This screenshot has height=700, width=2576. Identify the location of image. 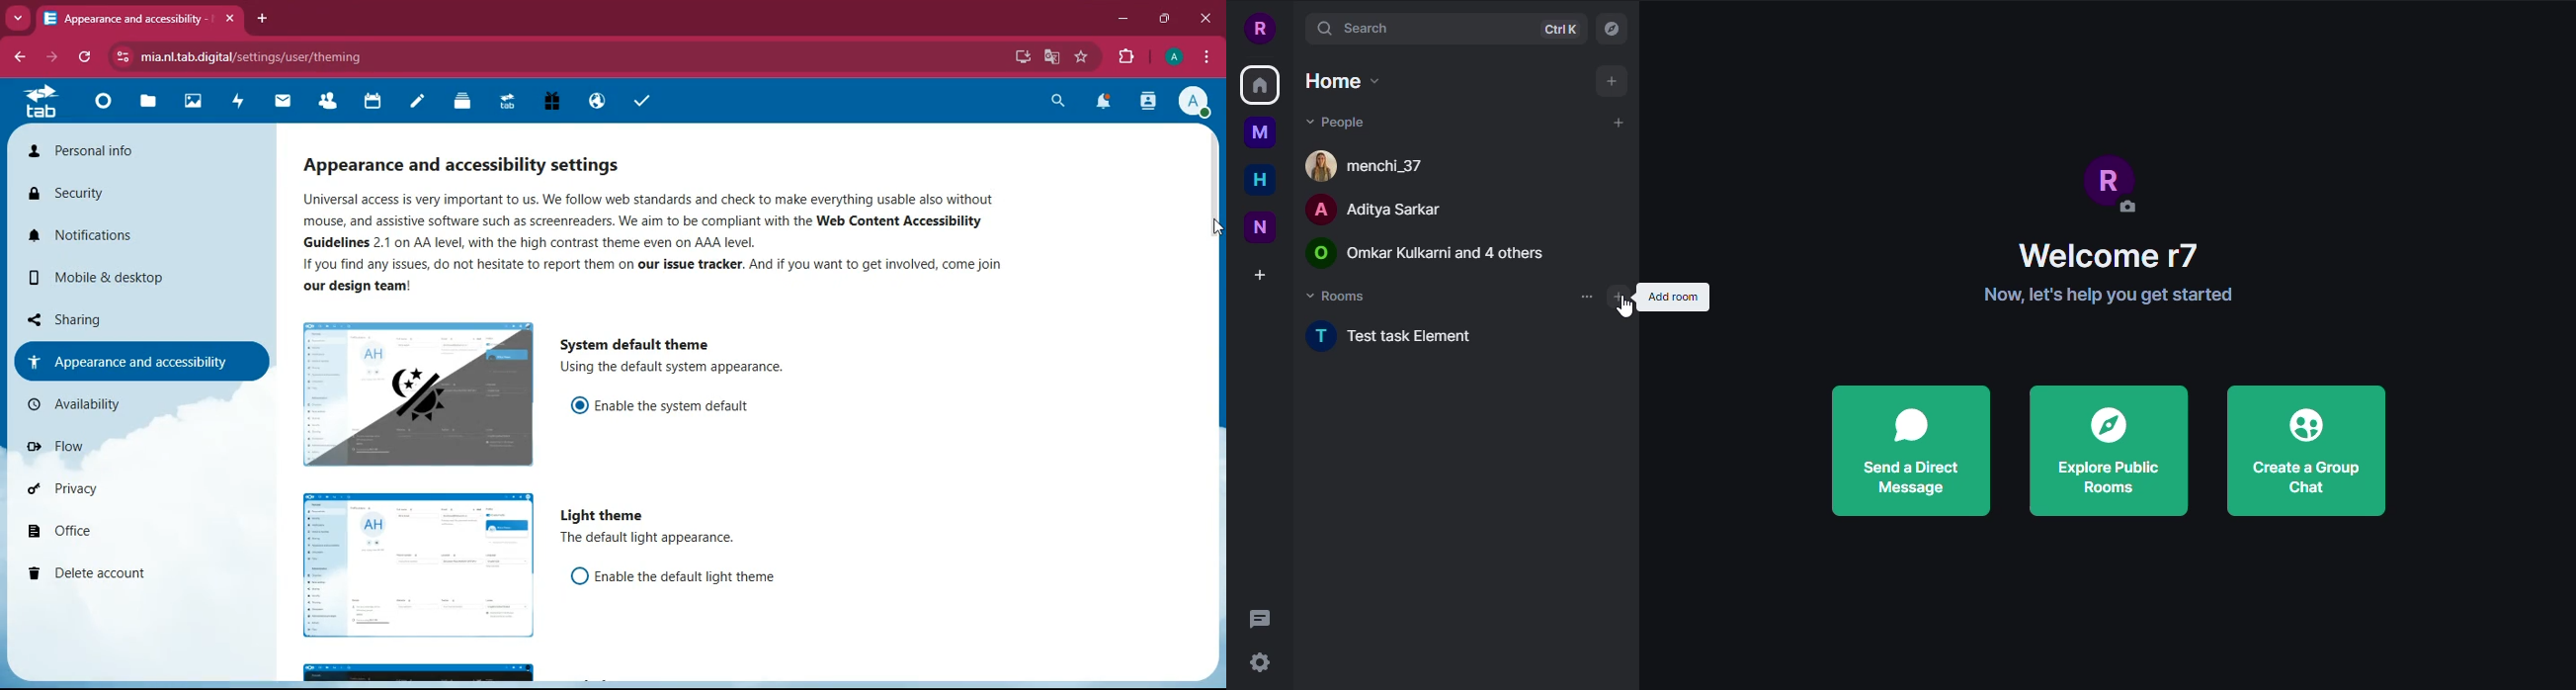
(410, 569).